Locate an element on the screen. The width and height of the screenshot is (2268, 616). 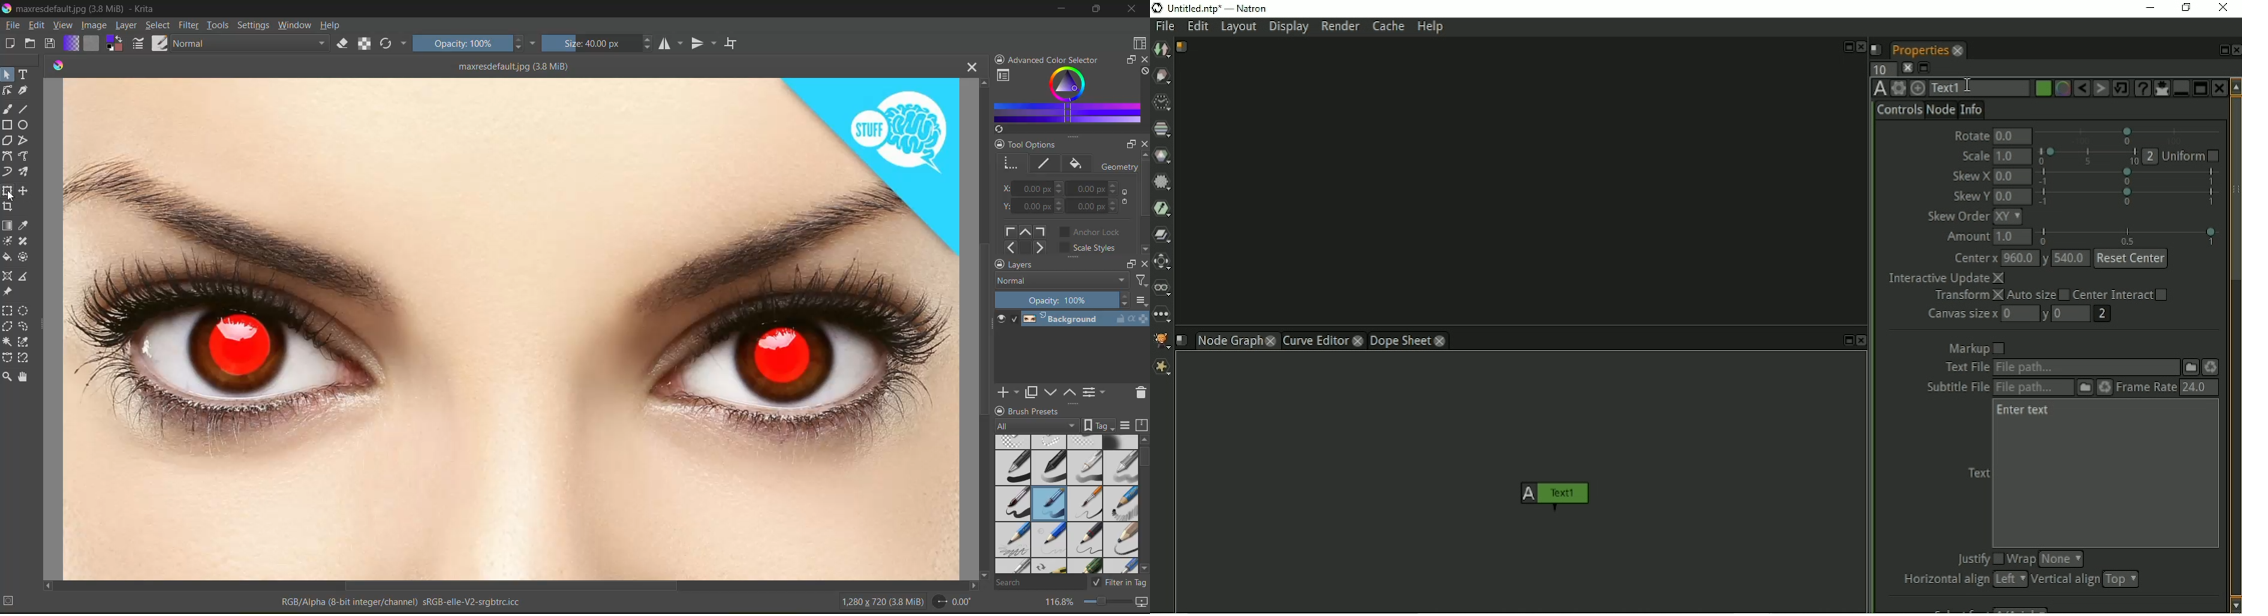
options is located at coordinates (1140, 300).